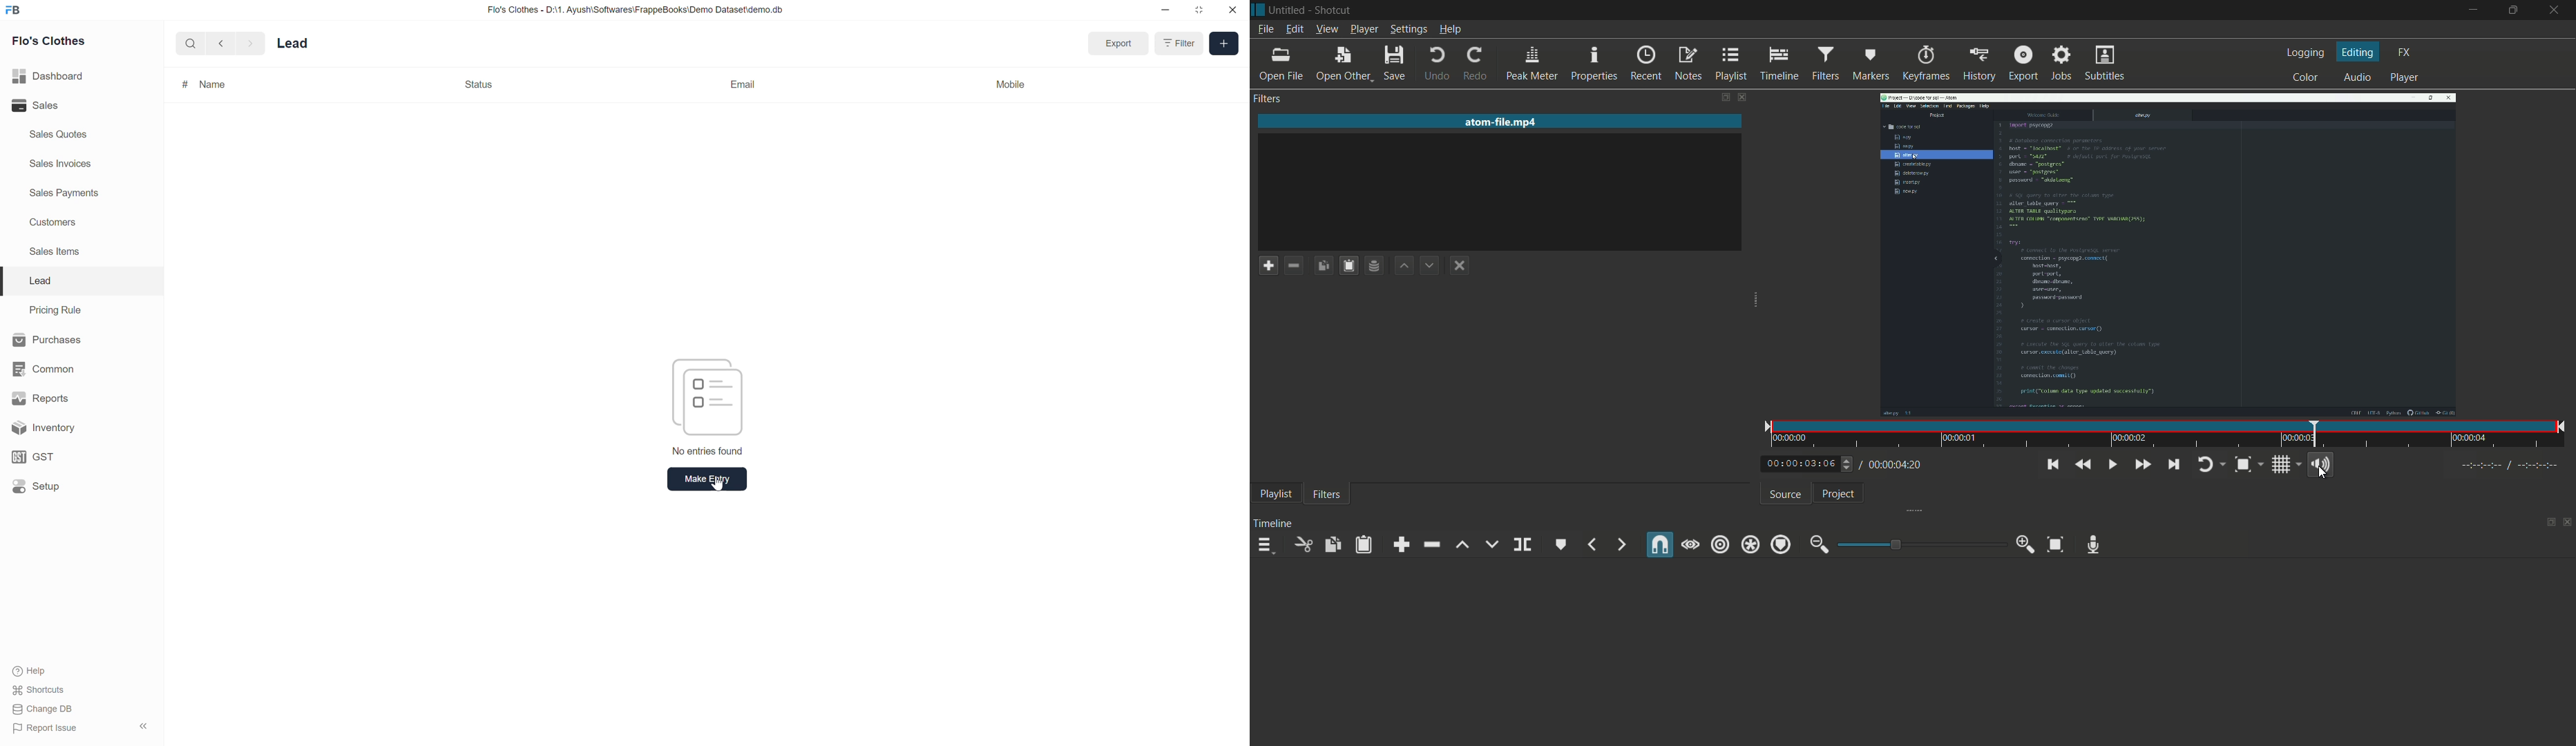  Describe the element at coordinates (2106, 64) in the screenshot. I see `subtitles` at that location.